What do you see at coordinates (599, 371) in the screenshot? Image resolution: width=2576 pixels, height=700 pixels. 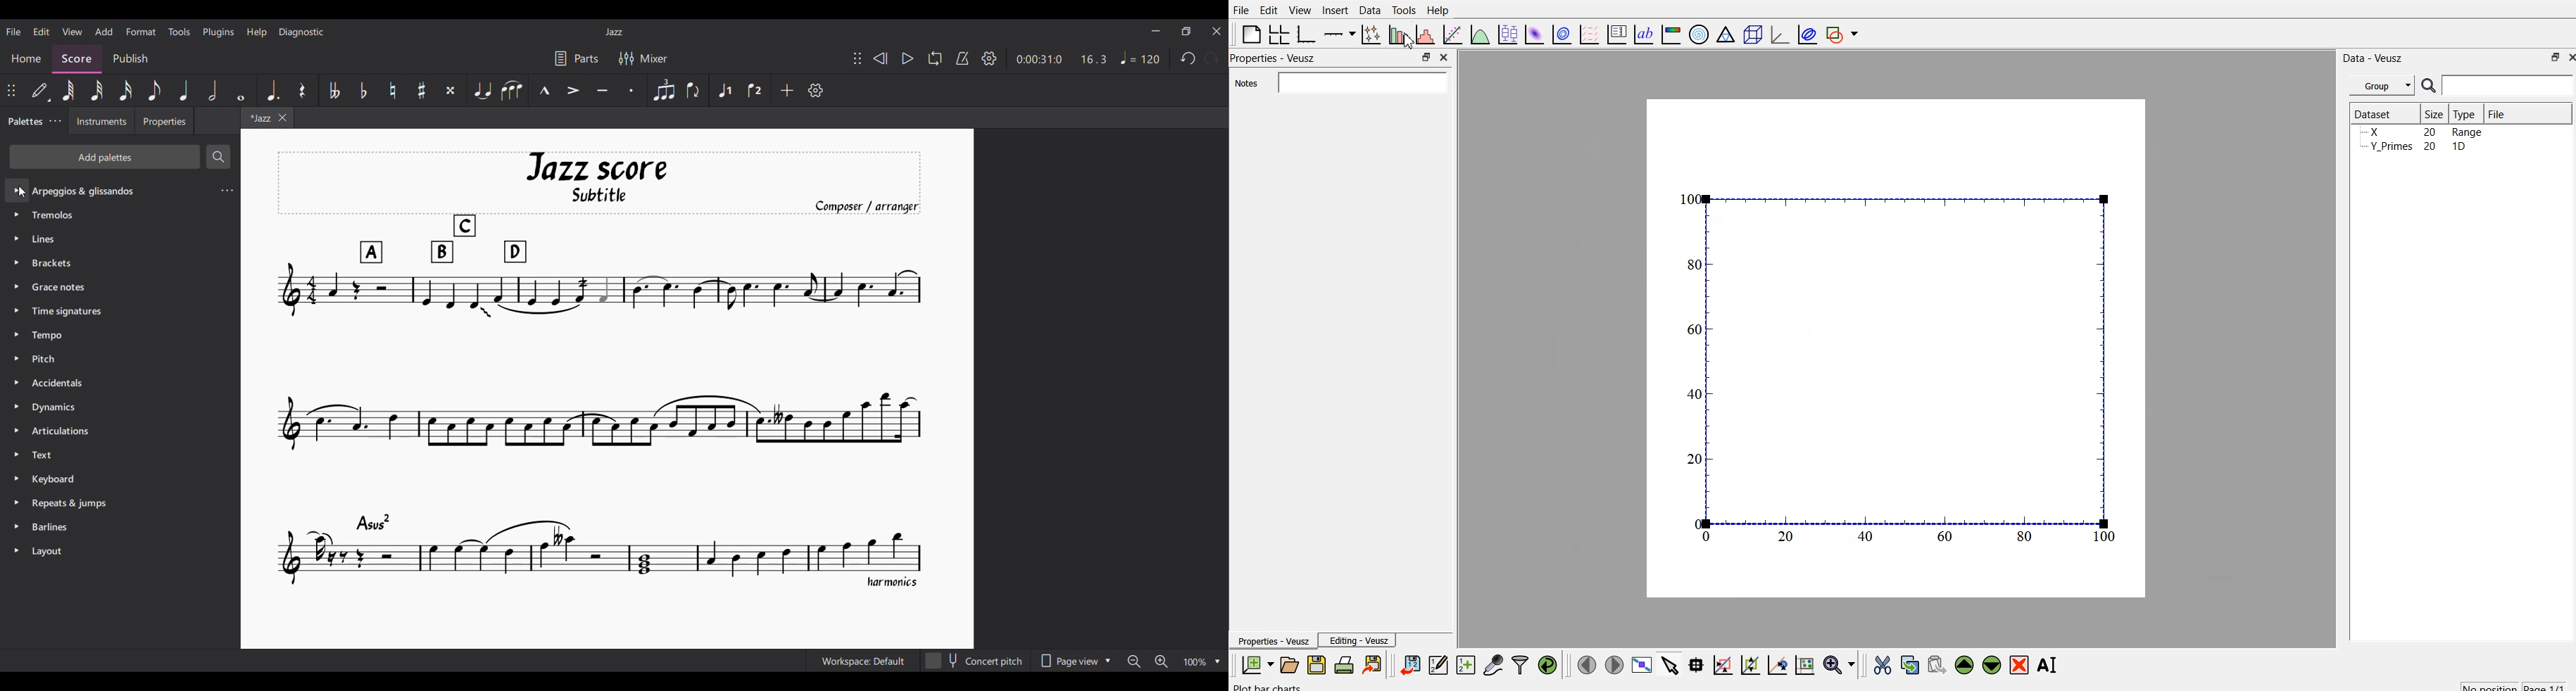 I see `Current score` at bounding box center [599, 371].